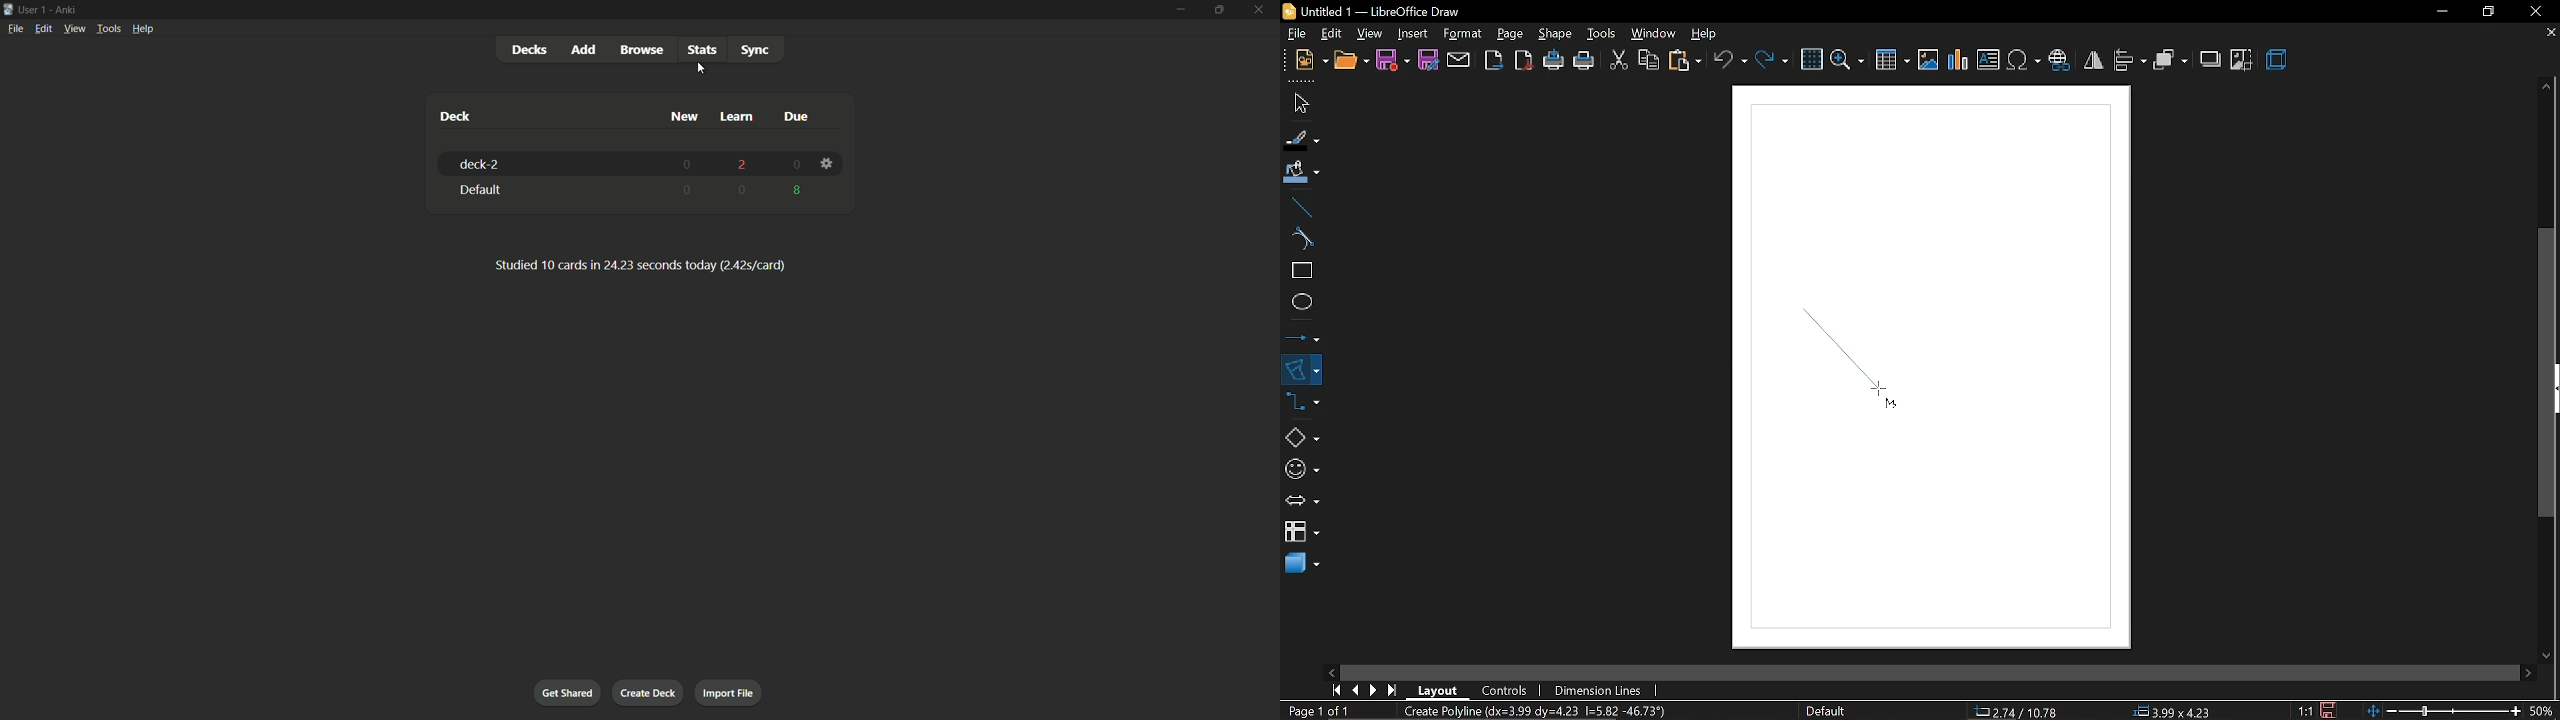 The image size is (2576, 728). What do you see at coordinates (2489, 11) in the screenshot?
I see `restore down` at bounding box center [2489, 11].